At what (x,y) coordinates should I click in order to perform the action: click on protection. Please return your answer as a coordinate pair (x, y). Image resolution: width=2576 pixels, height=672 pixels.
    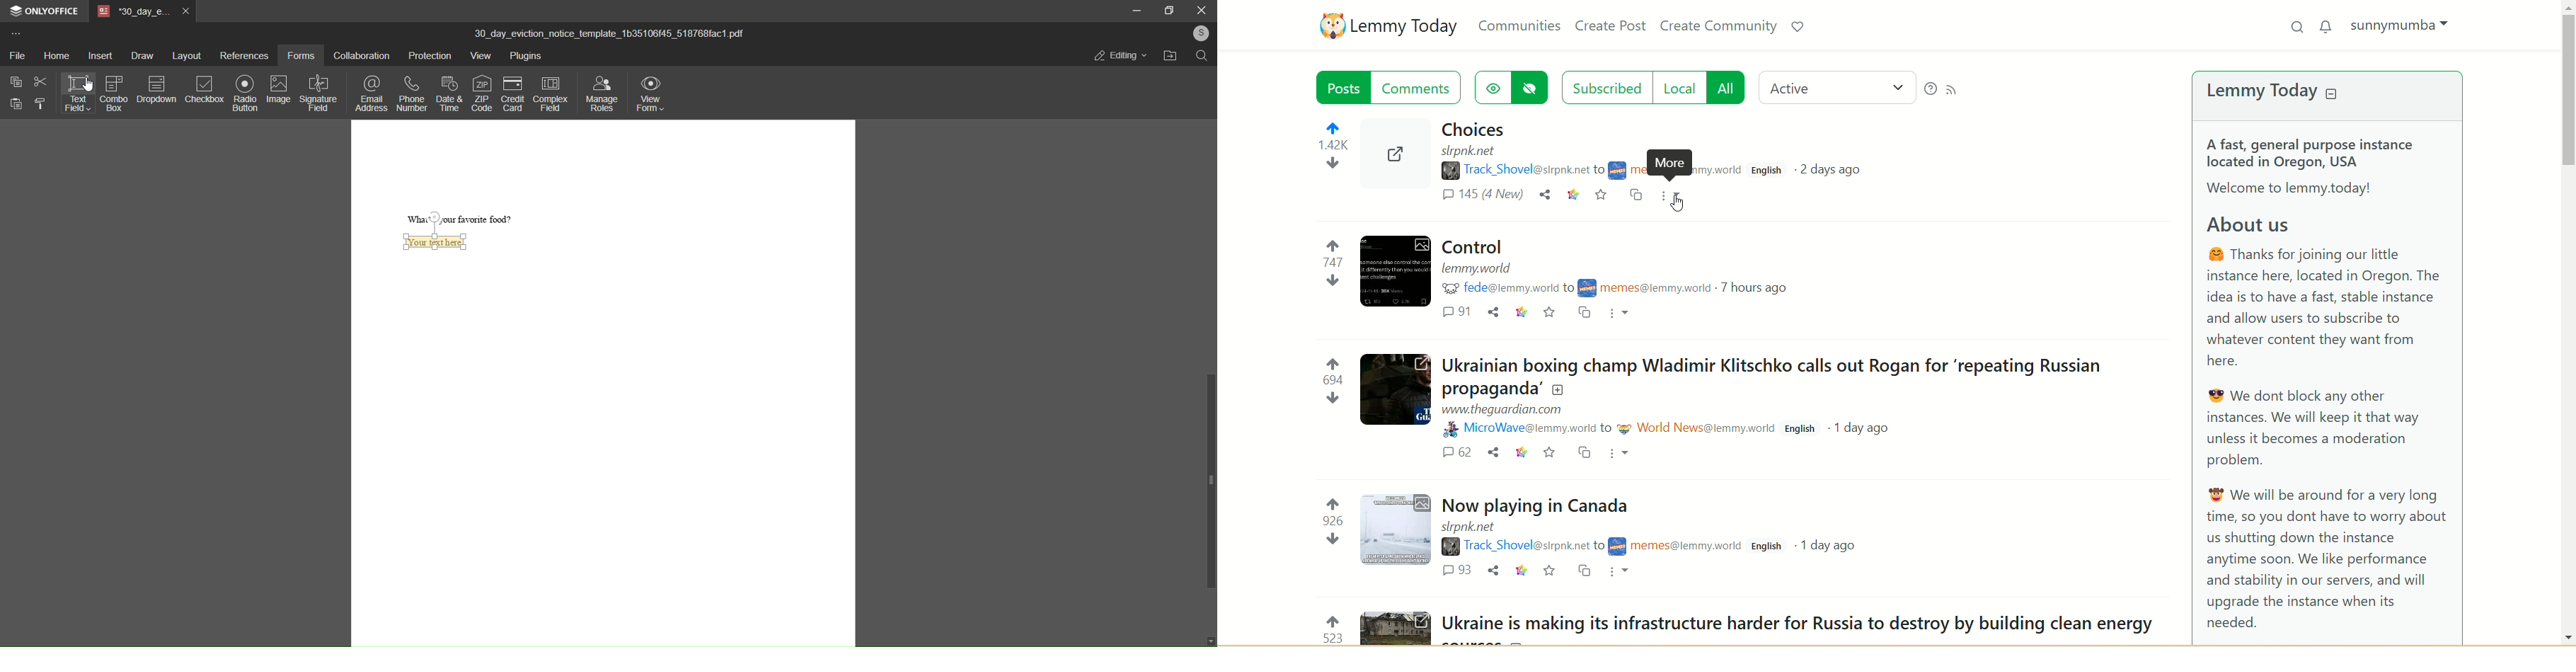
    Looking at the image, I should click on (427, 56).